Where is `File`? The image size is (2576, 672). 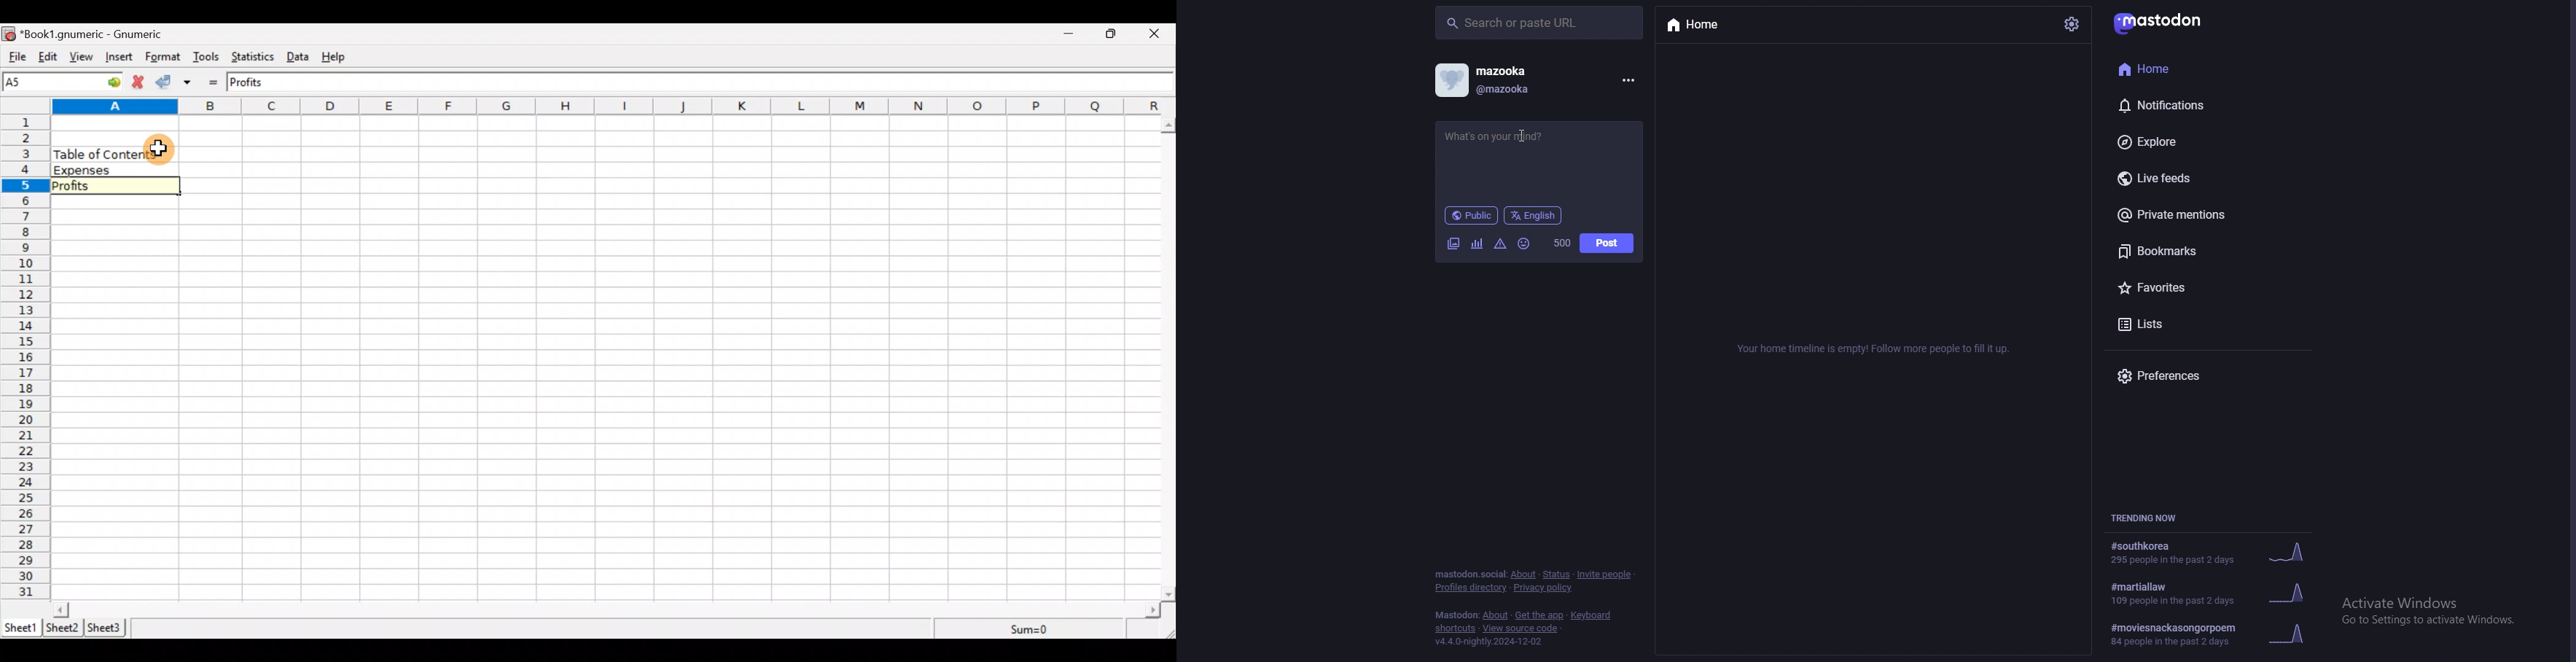 File is located at coordinates (15, 57).